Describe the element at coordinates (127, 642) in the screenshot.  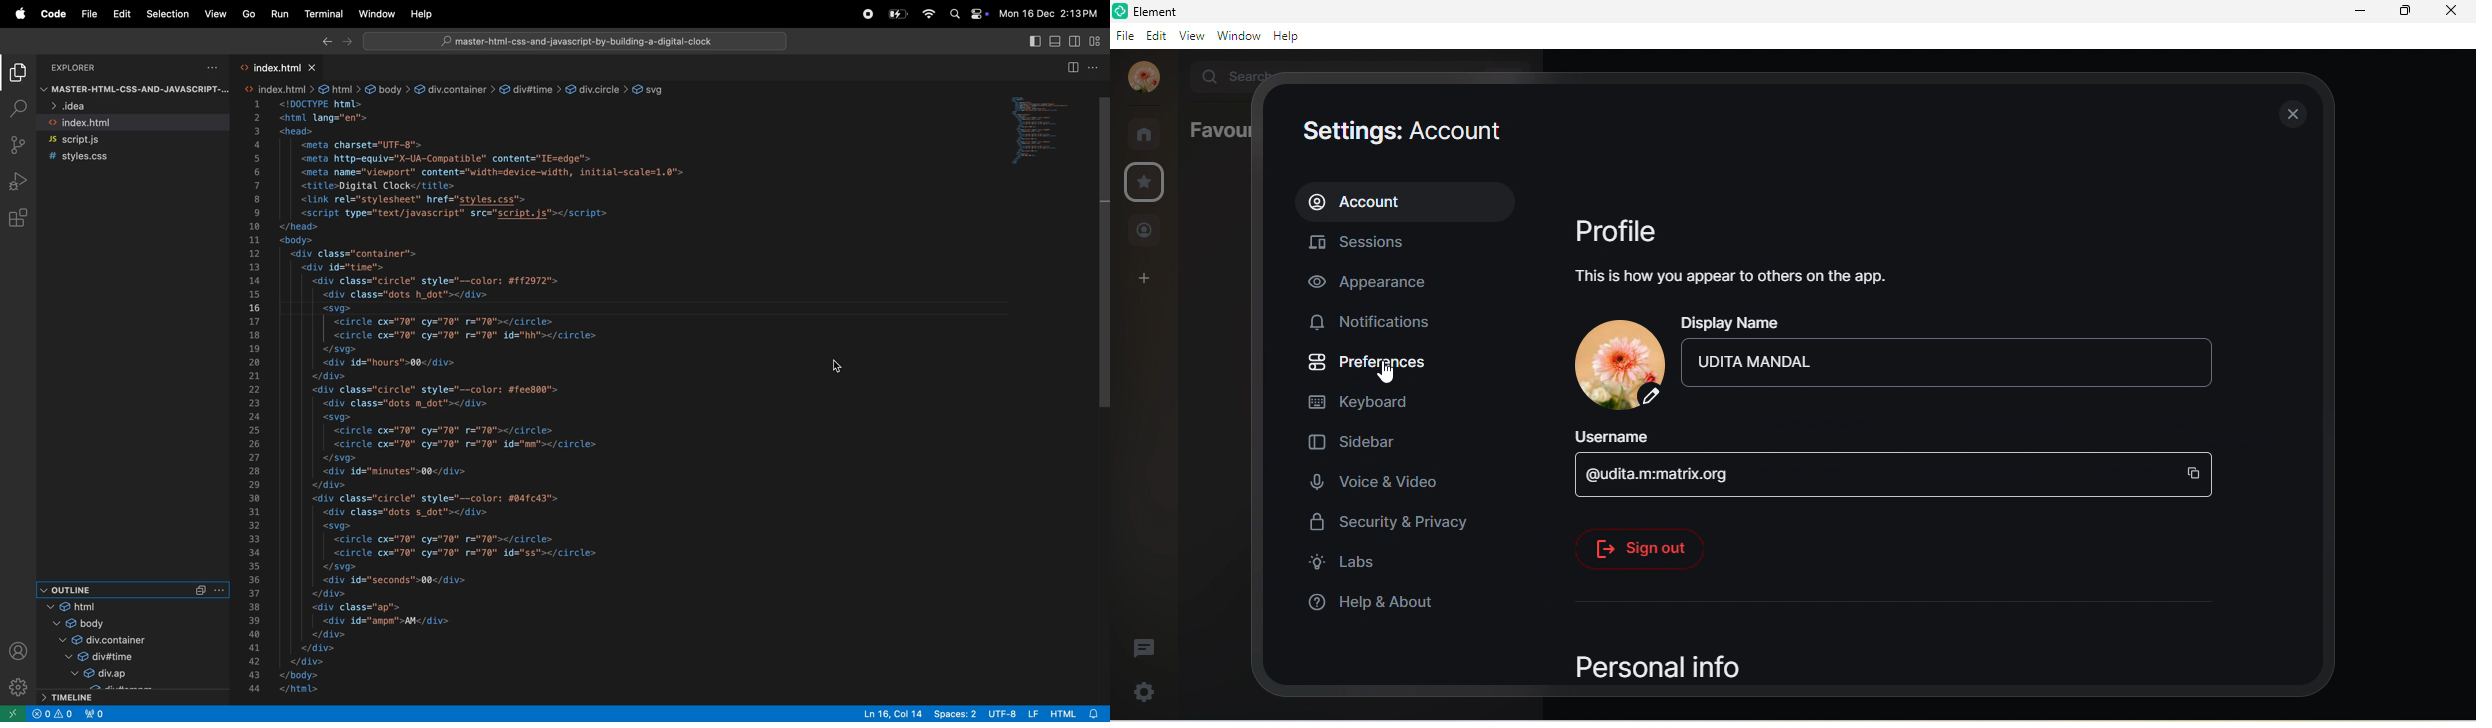
I see `div cointainer` at that location.